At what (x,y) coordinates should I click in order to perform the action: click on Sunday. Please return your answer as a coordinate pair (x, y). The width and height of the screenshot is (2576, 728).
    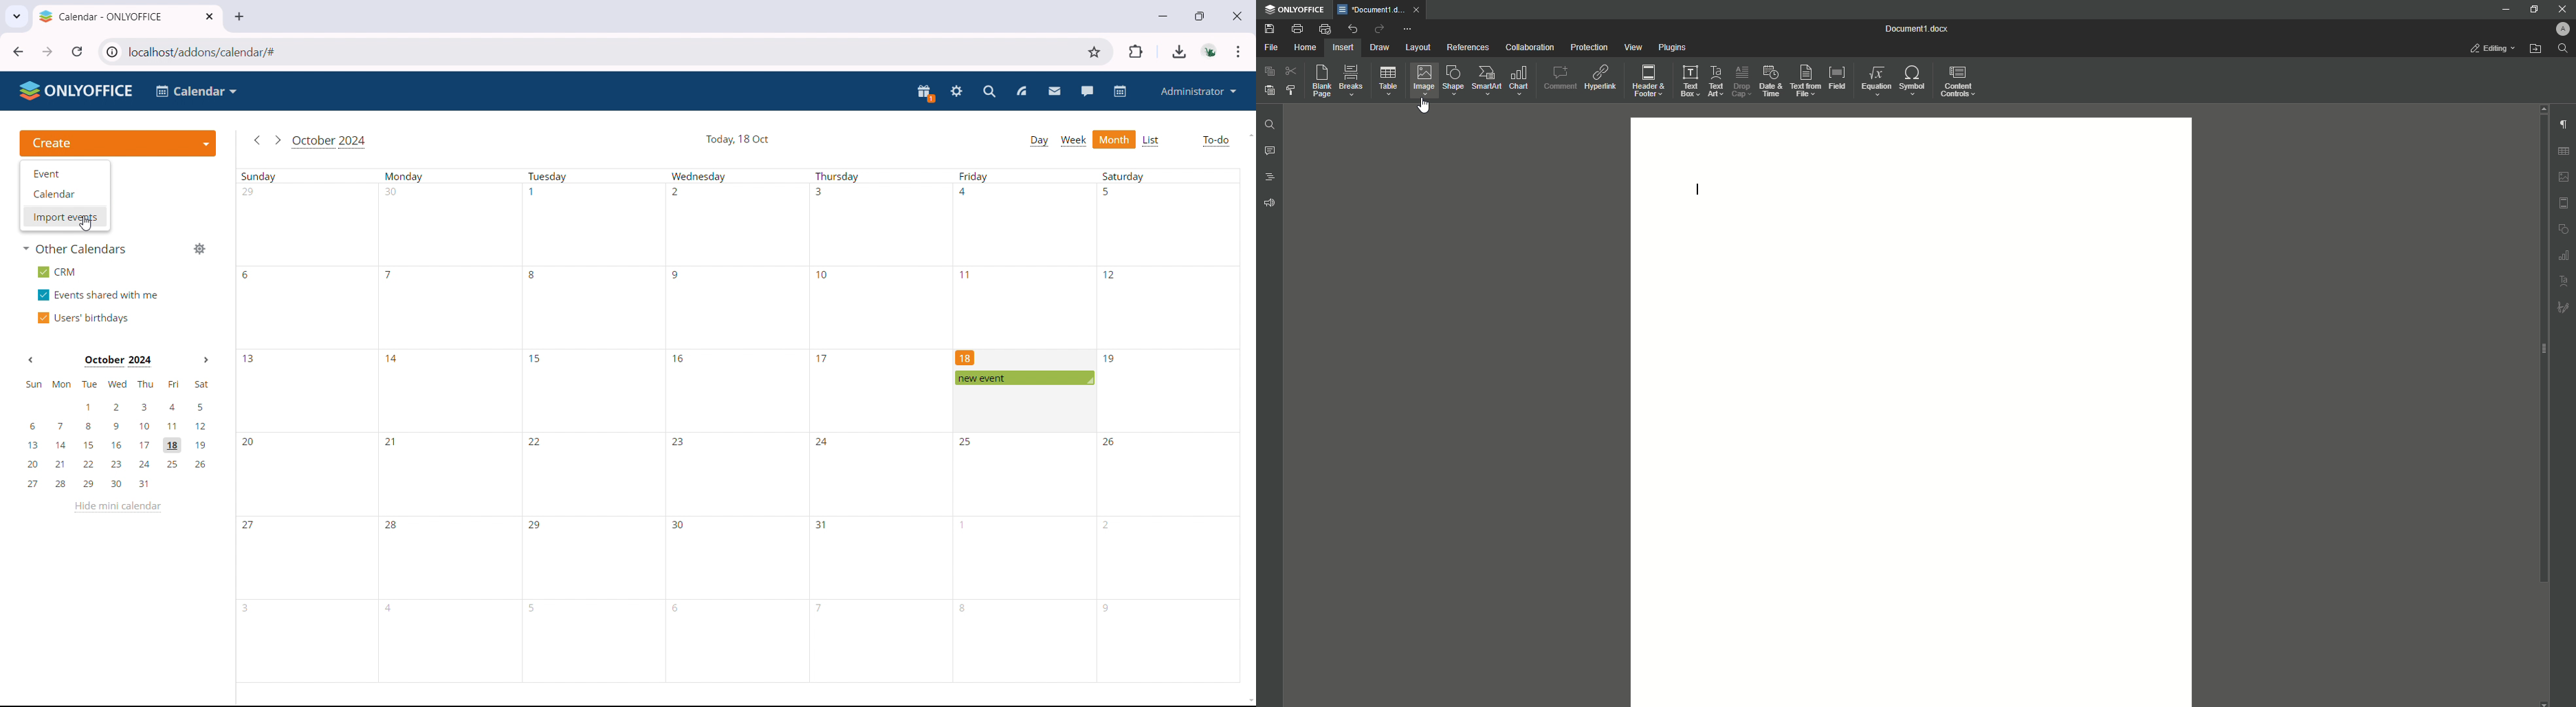
    Looking at the image, I should click on (261, 177).